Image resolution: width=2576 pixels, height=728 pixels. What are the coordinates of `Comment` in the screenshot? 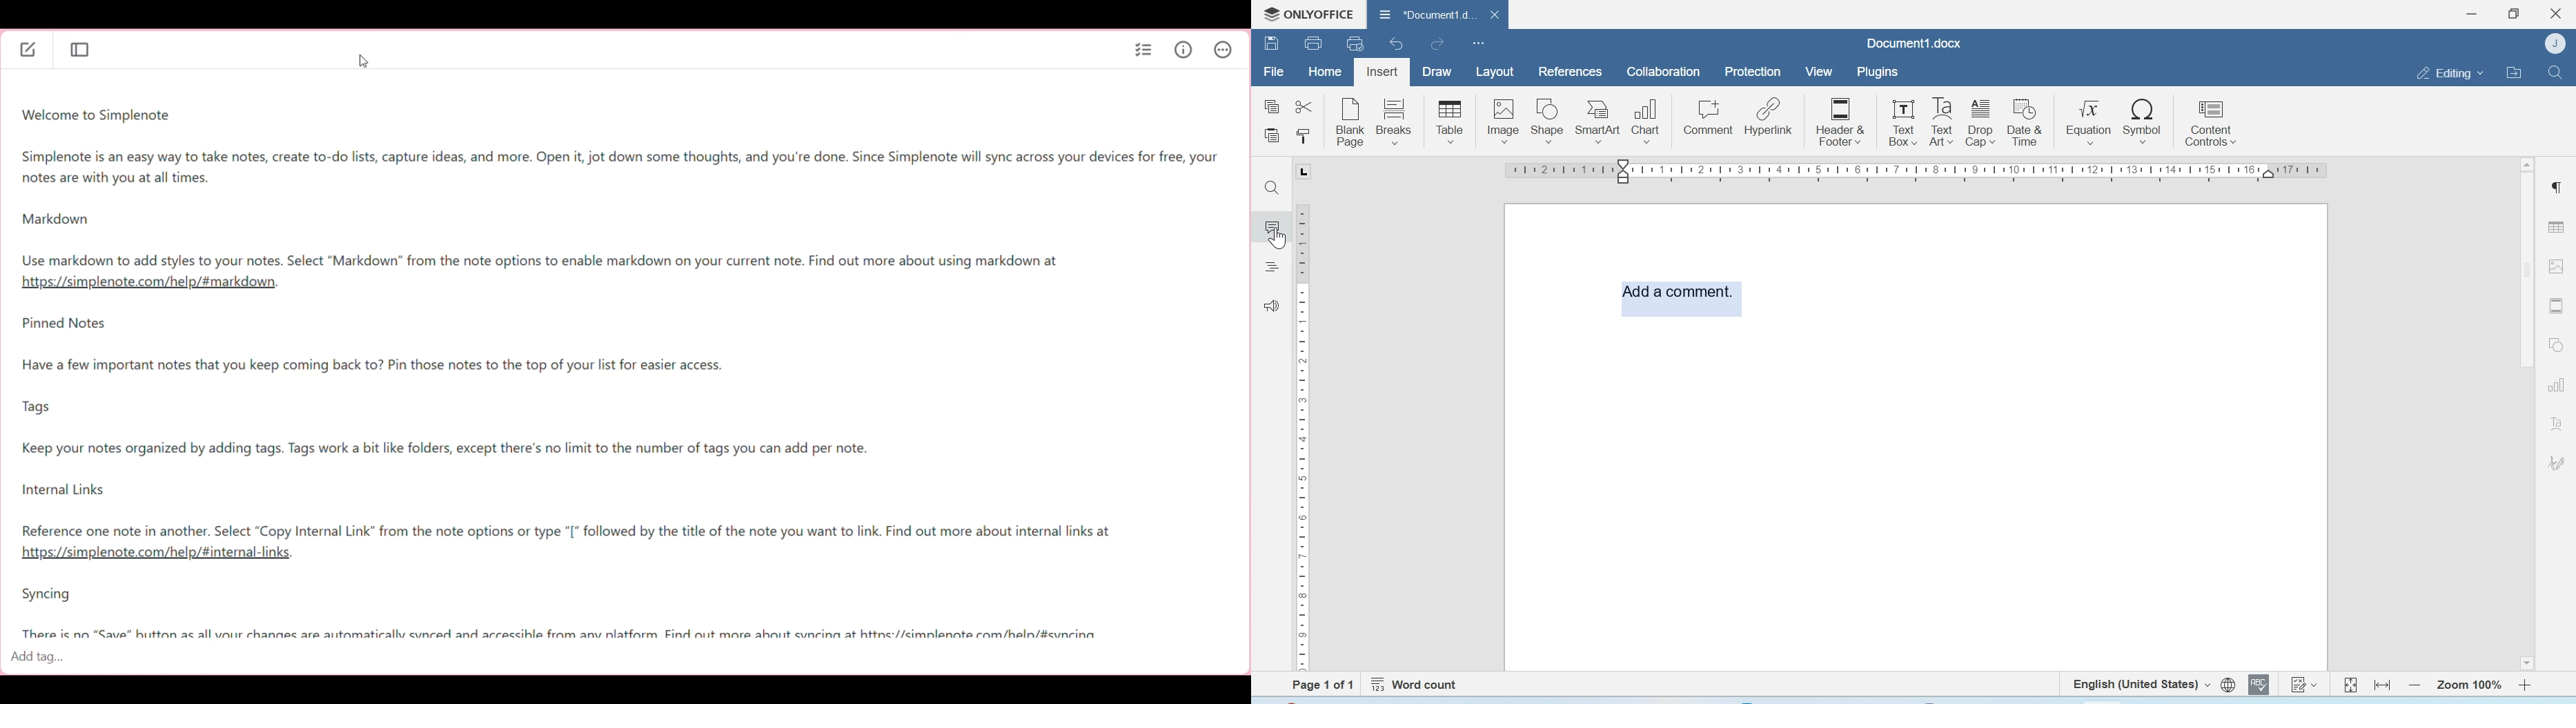 It's located at (1709, 117).